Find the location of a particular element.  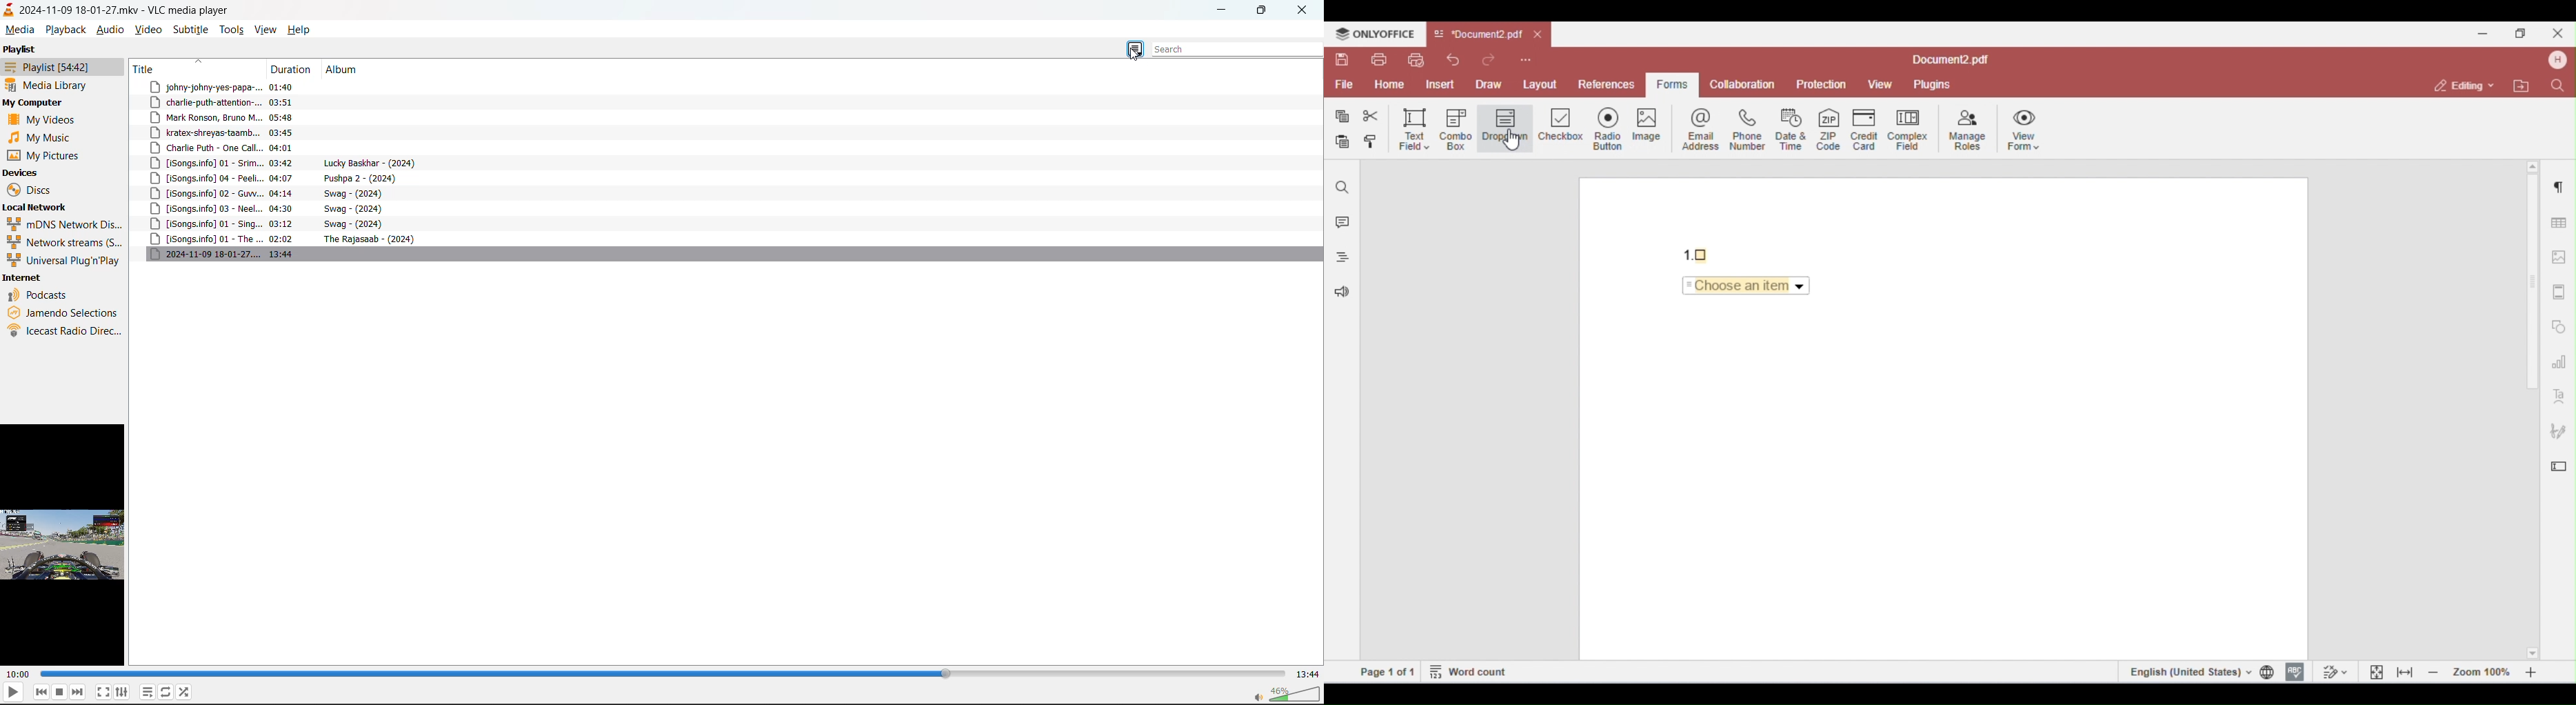

play is located at coordinates (13, 693).